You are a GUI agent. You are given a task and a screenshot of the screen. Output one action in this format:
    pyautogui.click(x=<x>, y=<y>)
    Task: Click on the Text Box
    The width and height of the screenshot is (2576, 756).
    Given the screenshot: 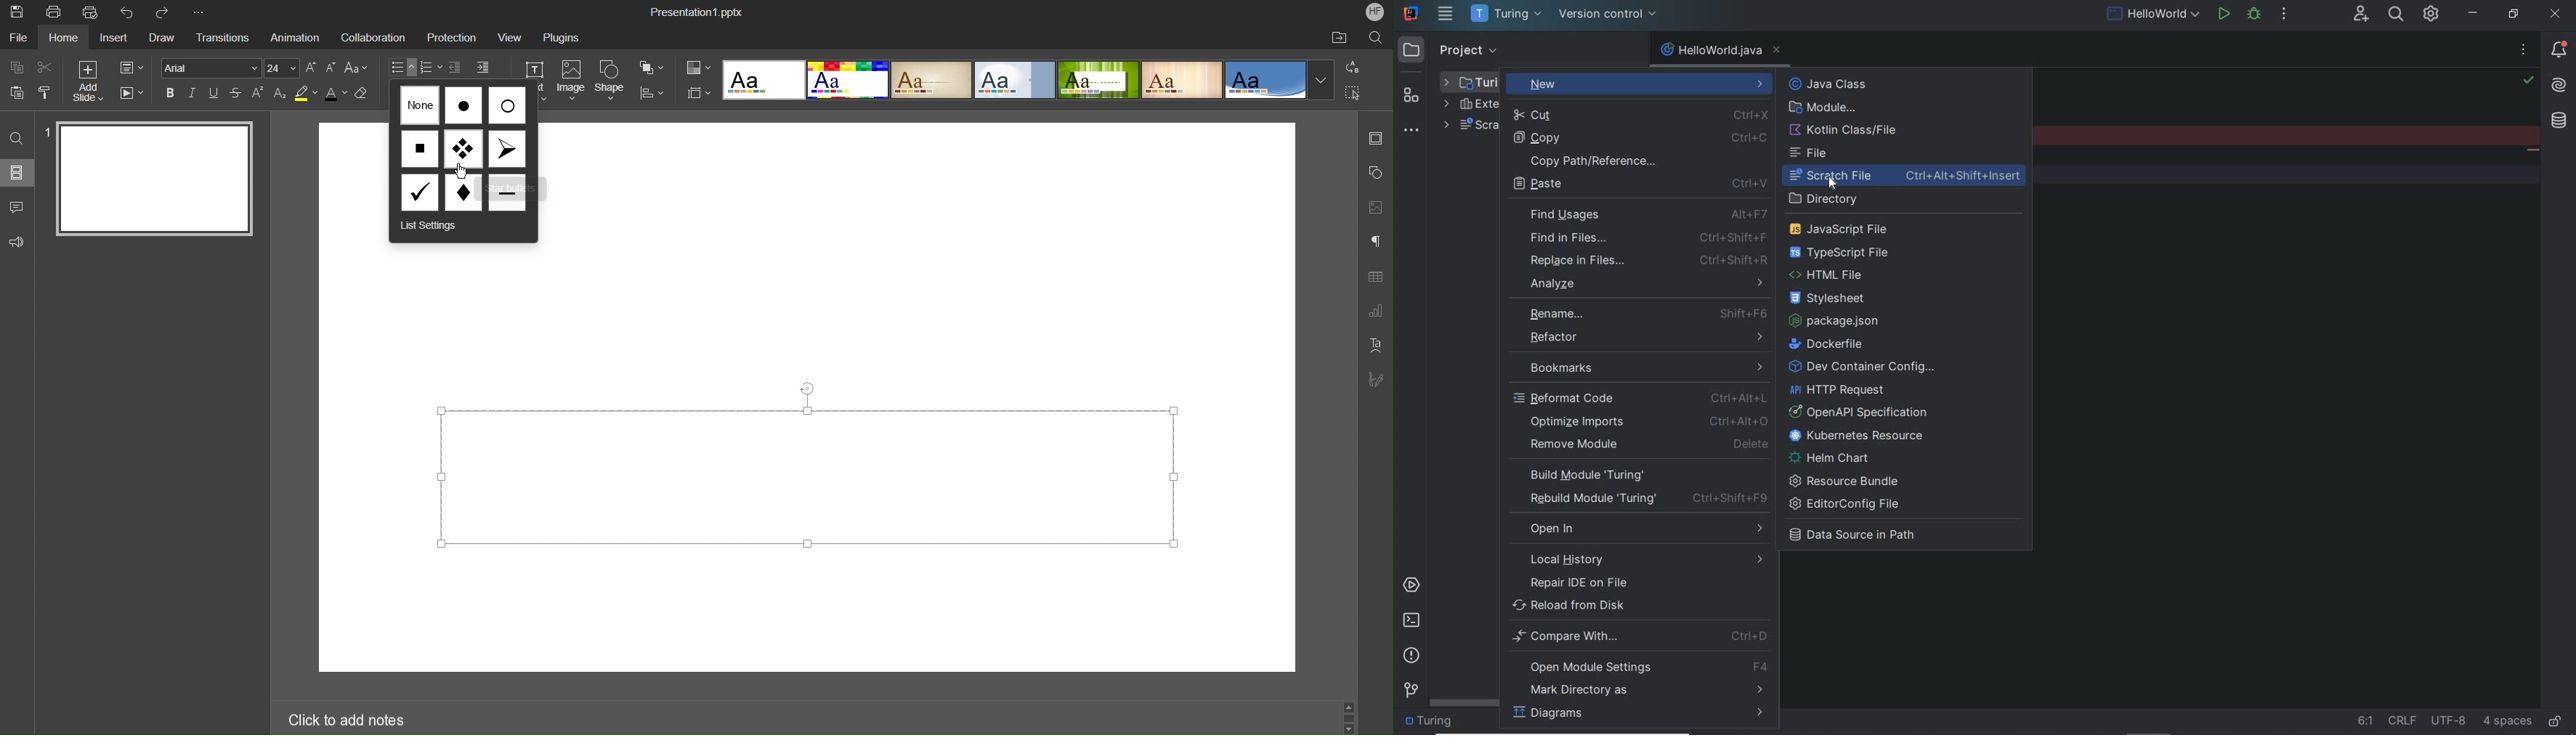 What is the action you would take?
    pyautogui.click(x=533, y=70)
    